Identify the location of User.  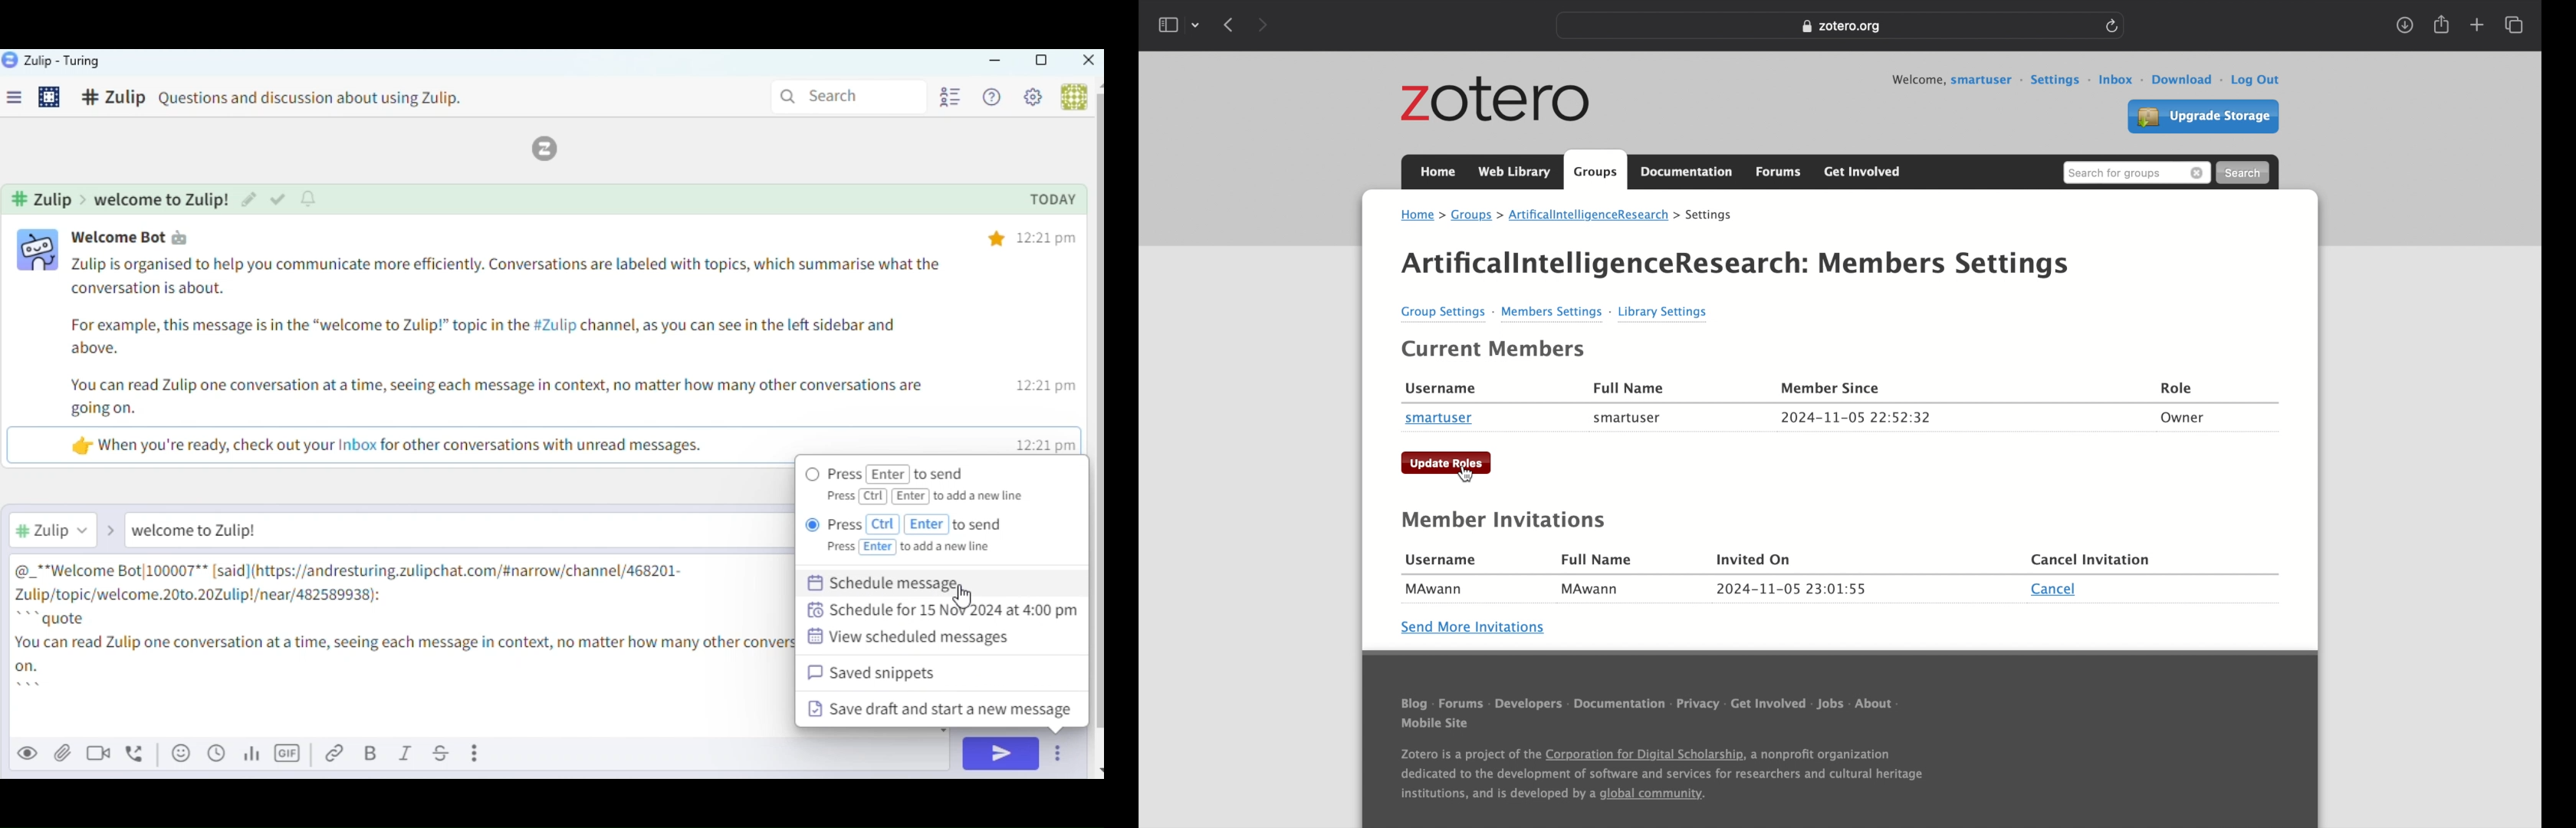
(1072, 97).